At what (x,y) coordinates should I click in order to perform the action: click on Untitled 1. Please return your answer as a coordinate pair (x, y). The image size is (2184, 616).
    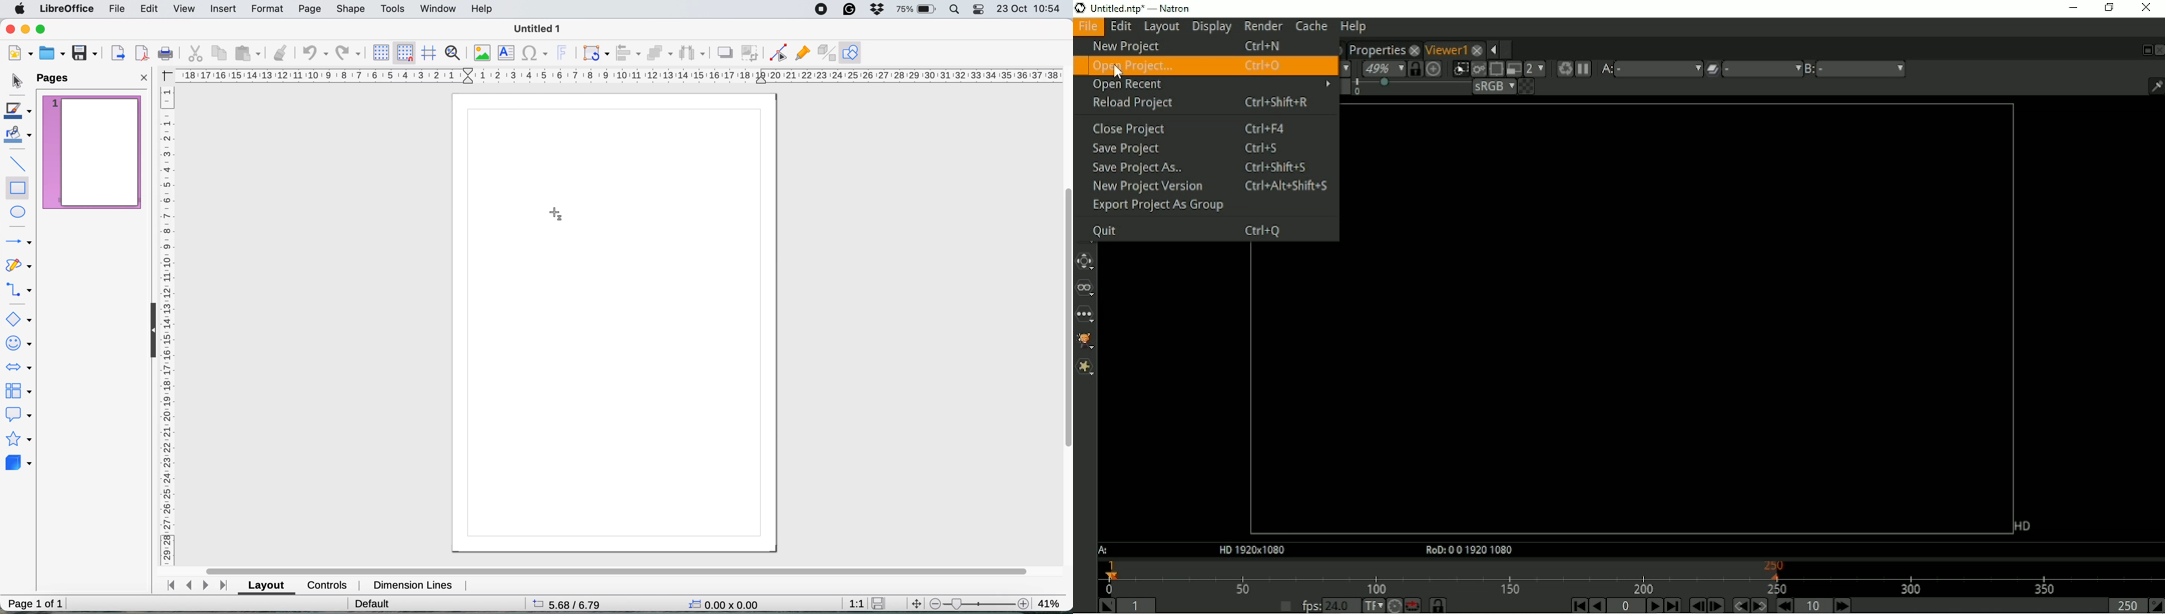
    Looking at the image, I should click on (536, 29).